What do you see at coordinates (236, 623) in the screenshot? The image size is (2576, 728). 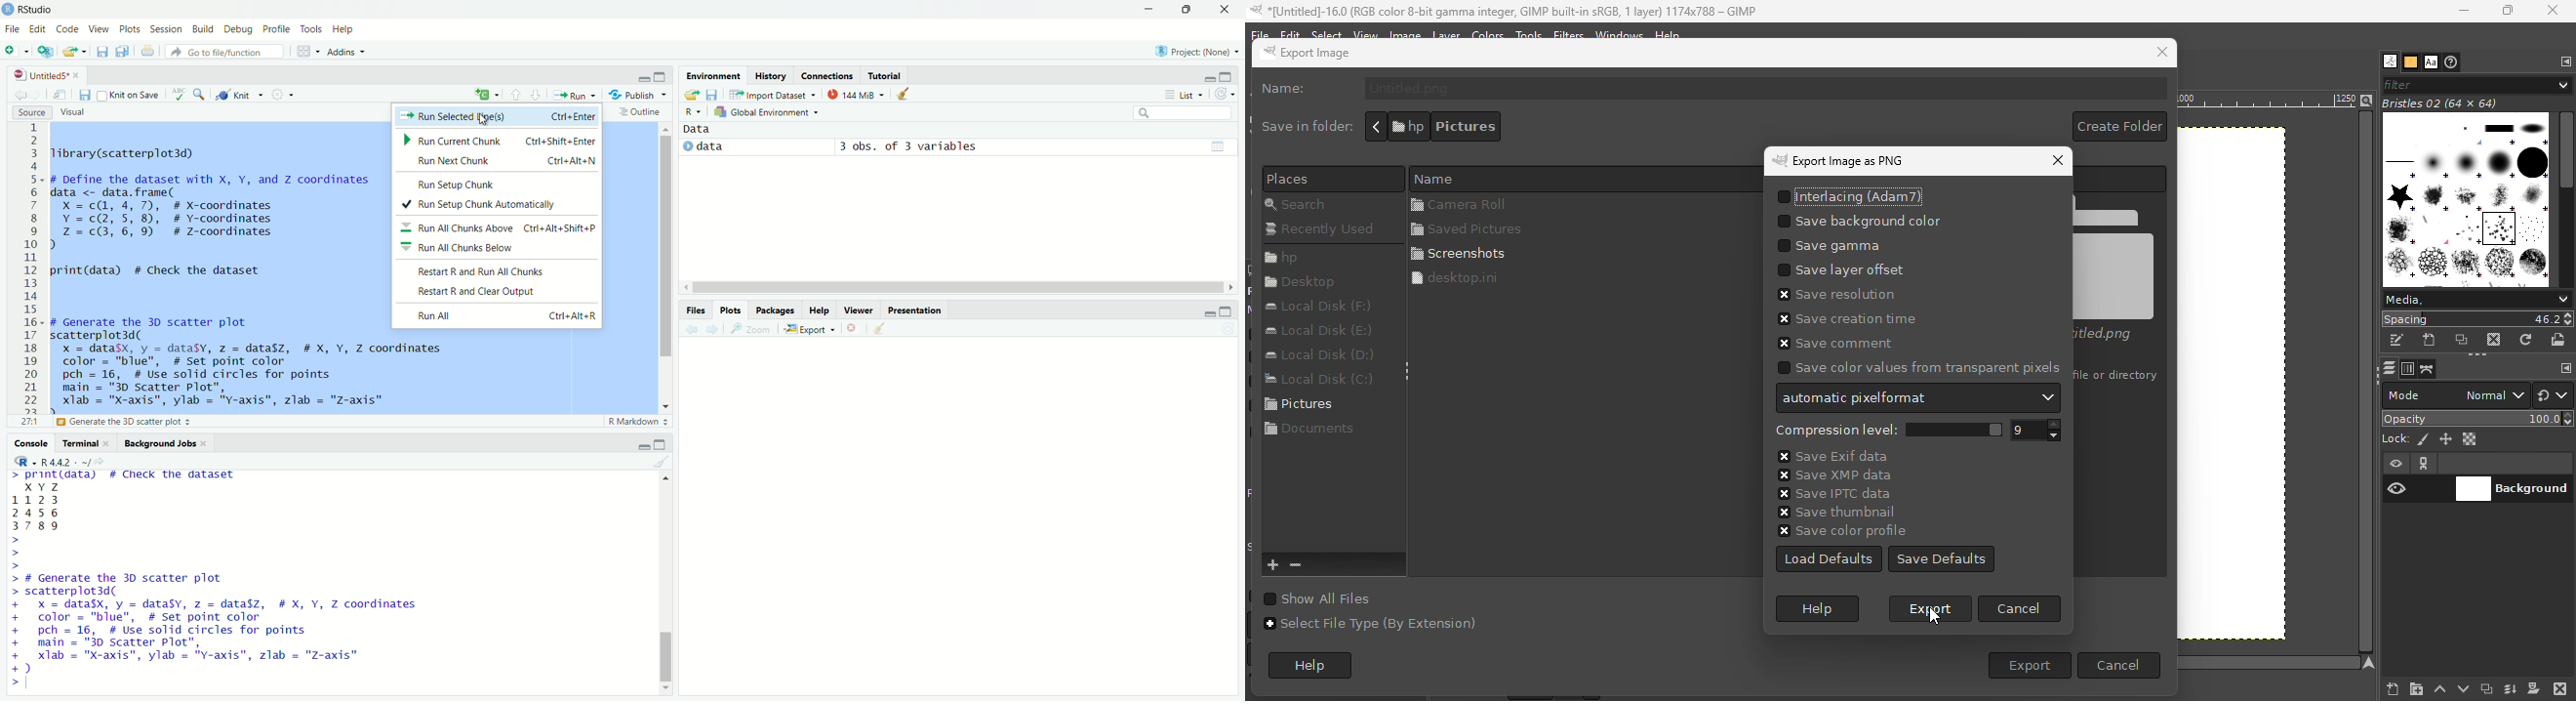 I see `> # Generate the 5D scatter plot

> scatterplot3d(

+ x = data$X, y = dataSy, z = data$z, # X, Y, Z coordinates
+ color = "blue", # Set point color

+ pch = 16, # Use solid circles for points

+ main = "3D Scatter Plot",

+ xlab = "x-axis", ylab = "y-axis", zlab = "z-axis"

+)` at bounding box center [236, 623].